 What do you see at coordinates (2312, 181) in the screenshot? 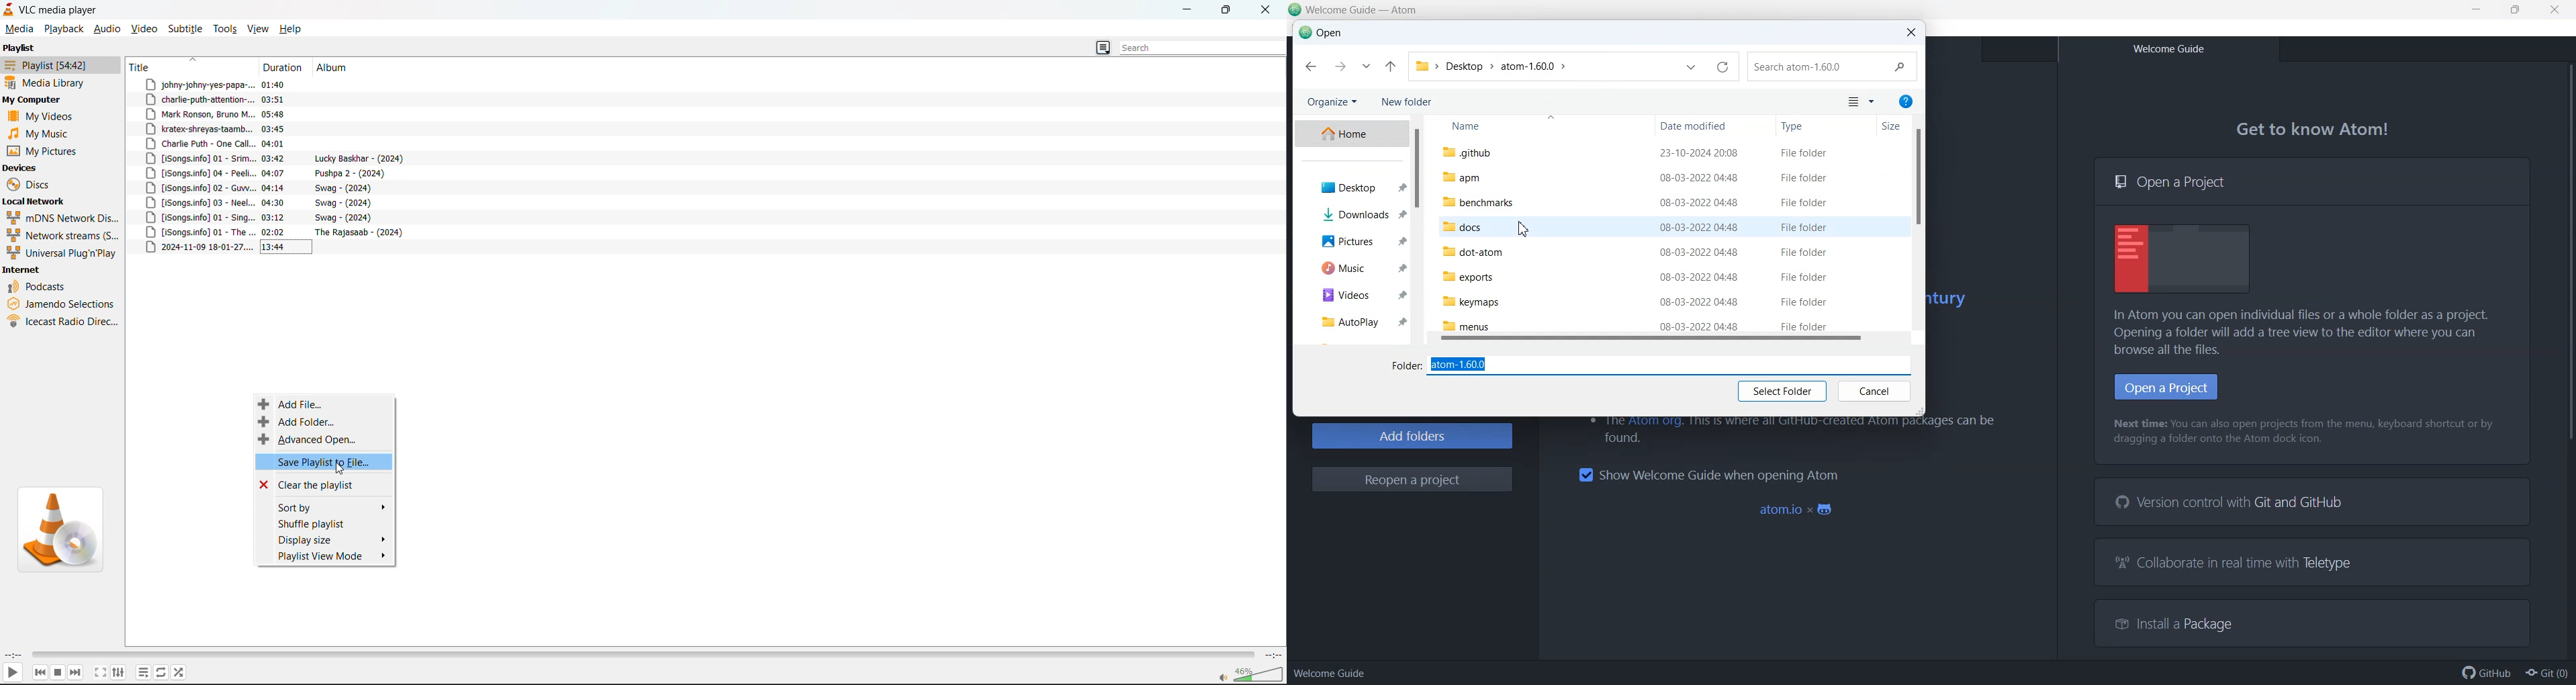
I see `Open a Project` at bounding box center [2312, 181].